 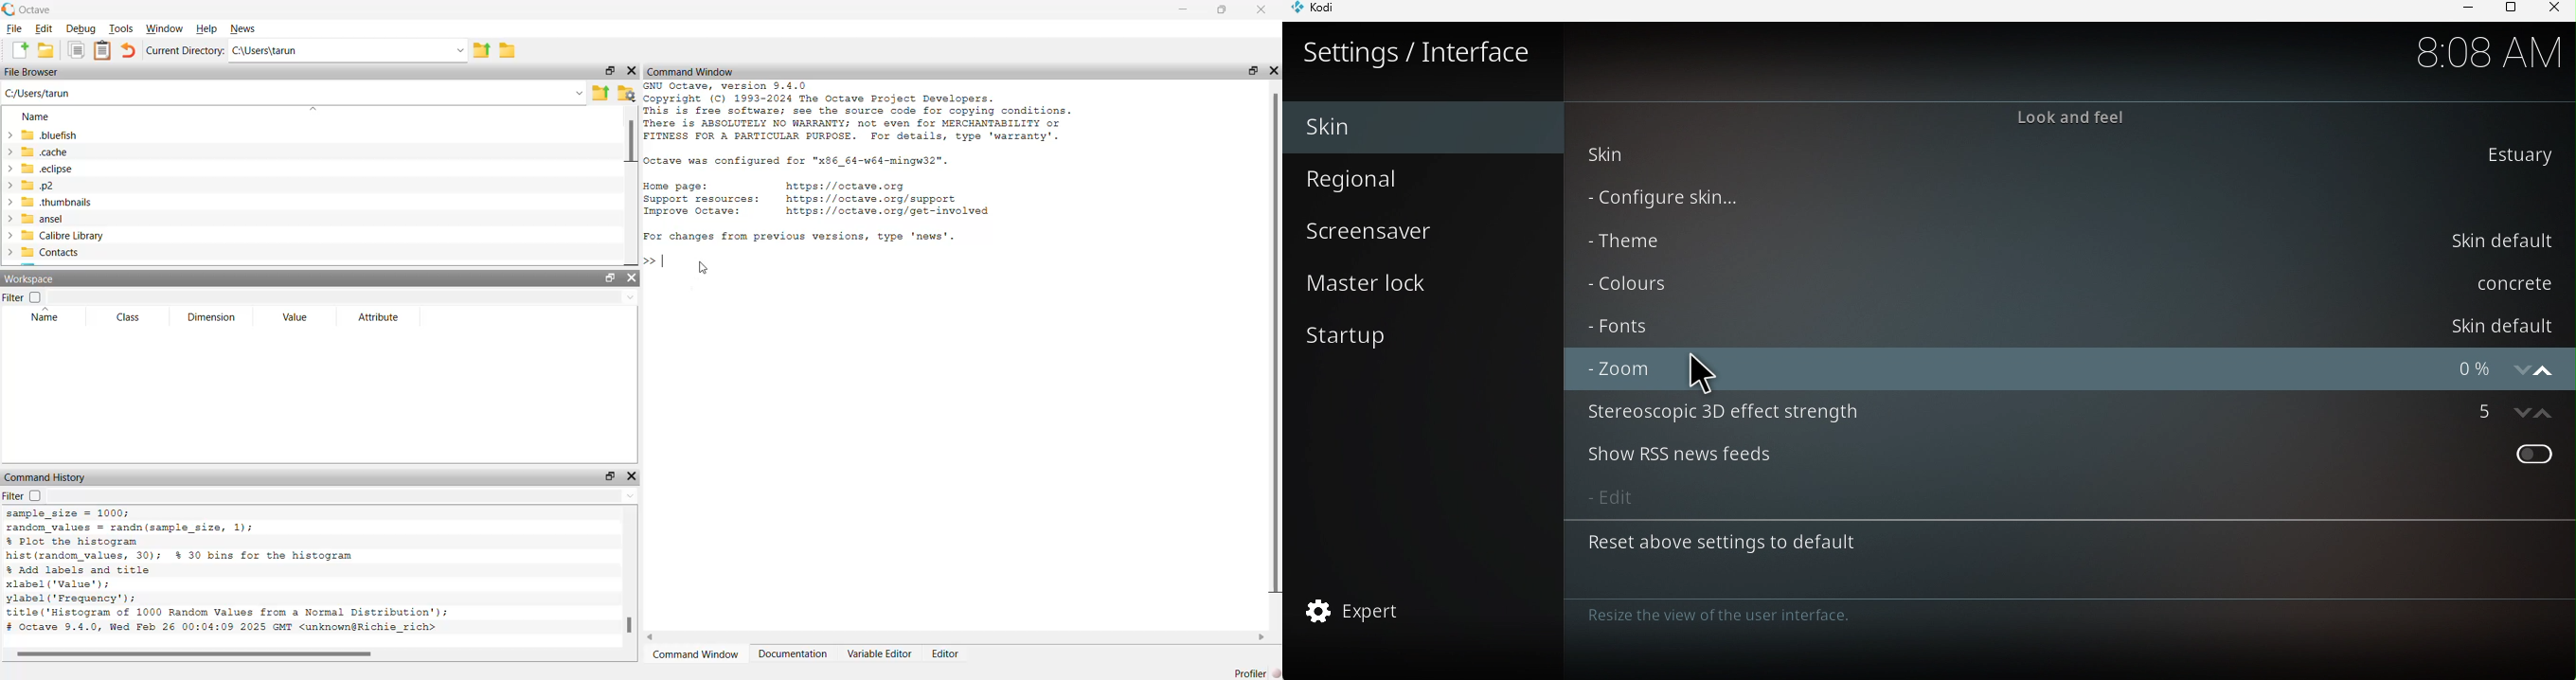 What do you see at coordinates (2509, 9) in the screenshot?
I see `Maximize` at bounding box center [2509, 9].